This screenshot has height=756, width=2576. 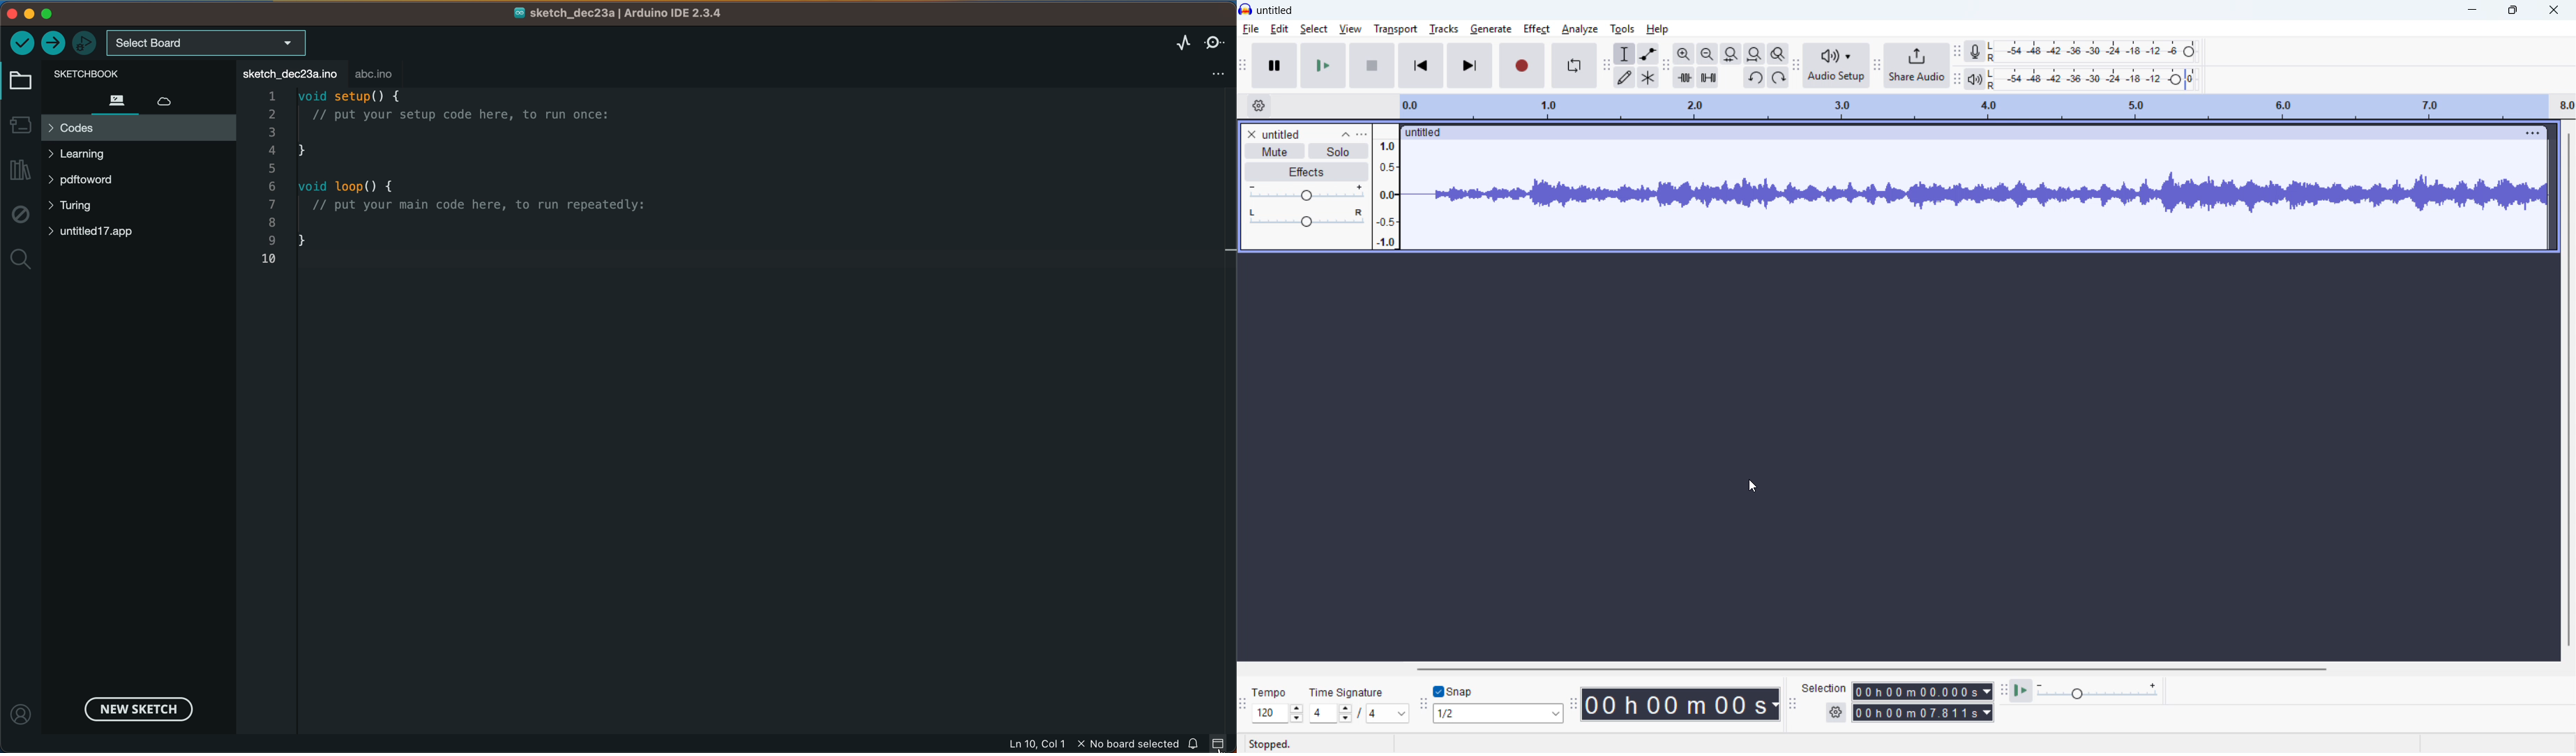 What do you see at coordinates (1869, 669) in the screenshot?
I see `Horizontal scroll bar ` at bounding box center [1869, 669].